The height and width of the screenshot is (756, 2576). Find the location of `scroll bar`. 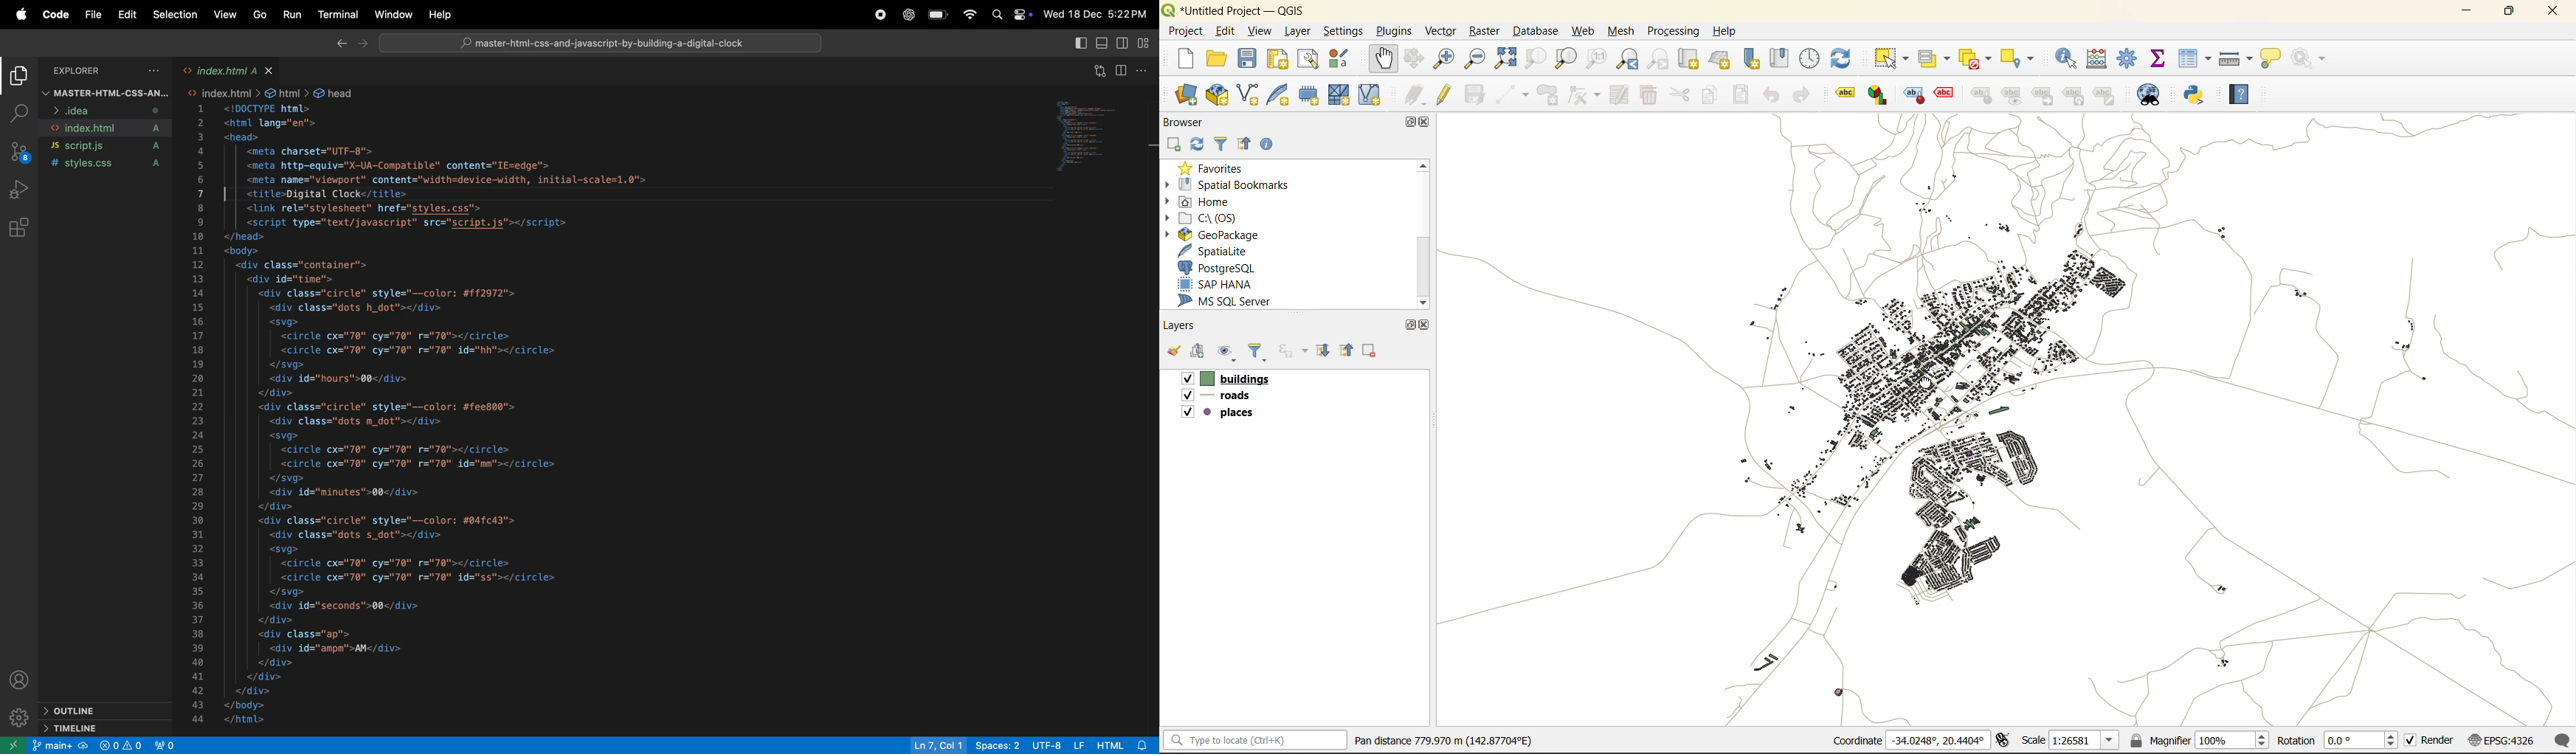

scroll bar is located at coordinates (1152, 225).